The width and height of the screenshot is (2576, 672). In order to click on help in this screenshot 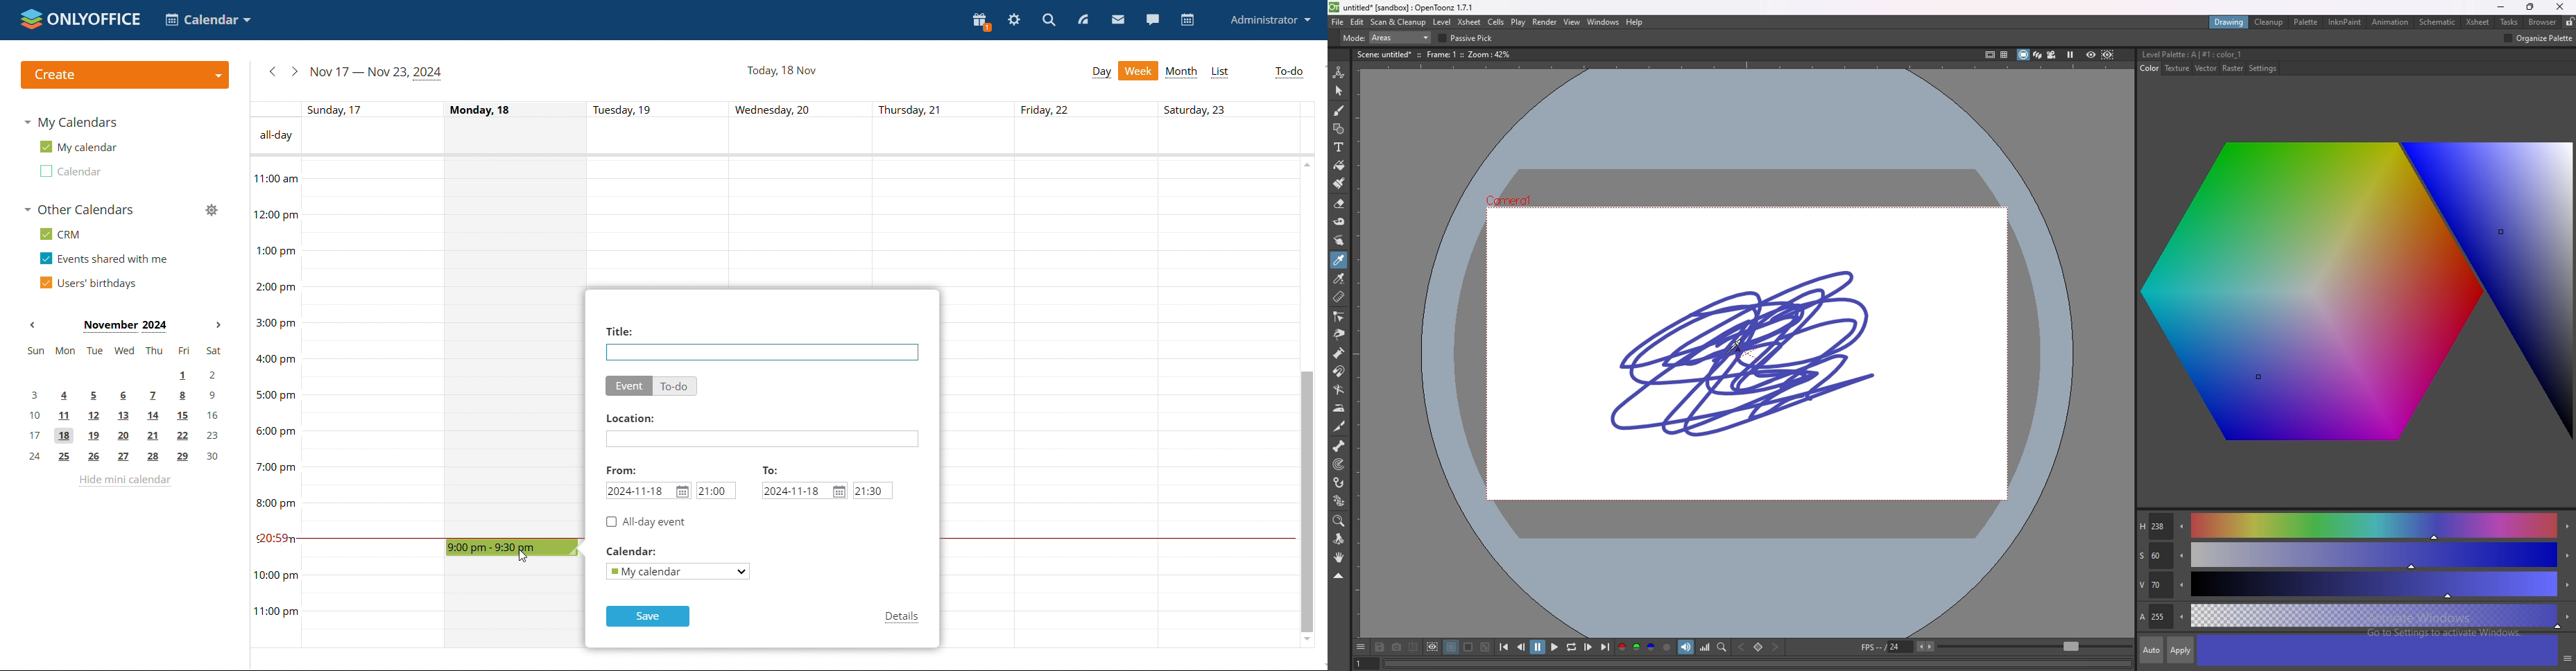, I will do `click(1636, 23)`.